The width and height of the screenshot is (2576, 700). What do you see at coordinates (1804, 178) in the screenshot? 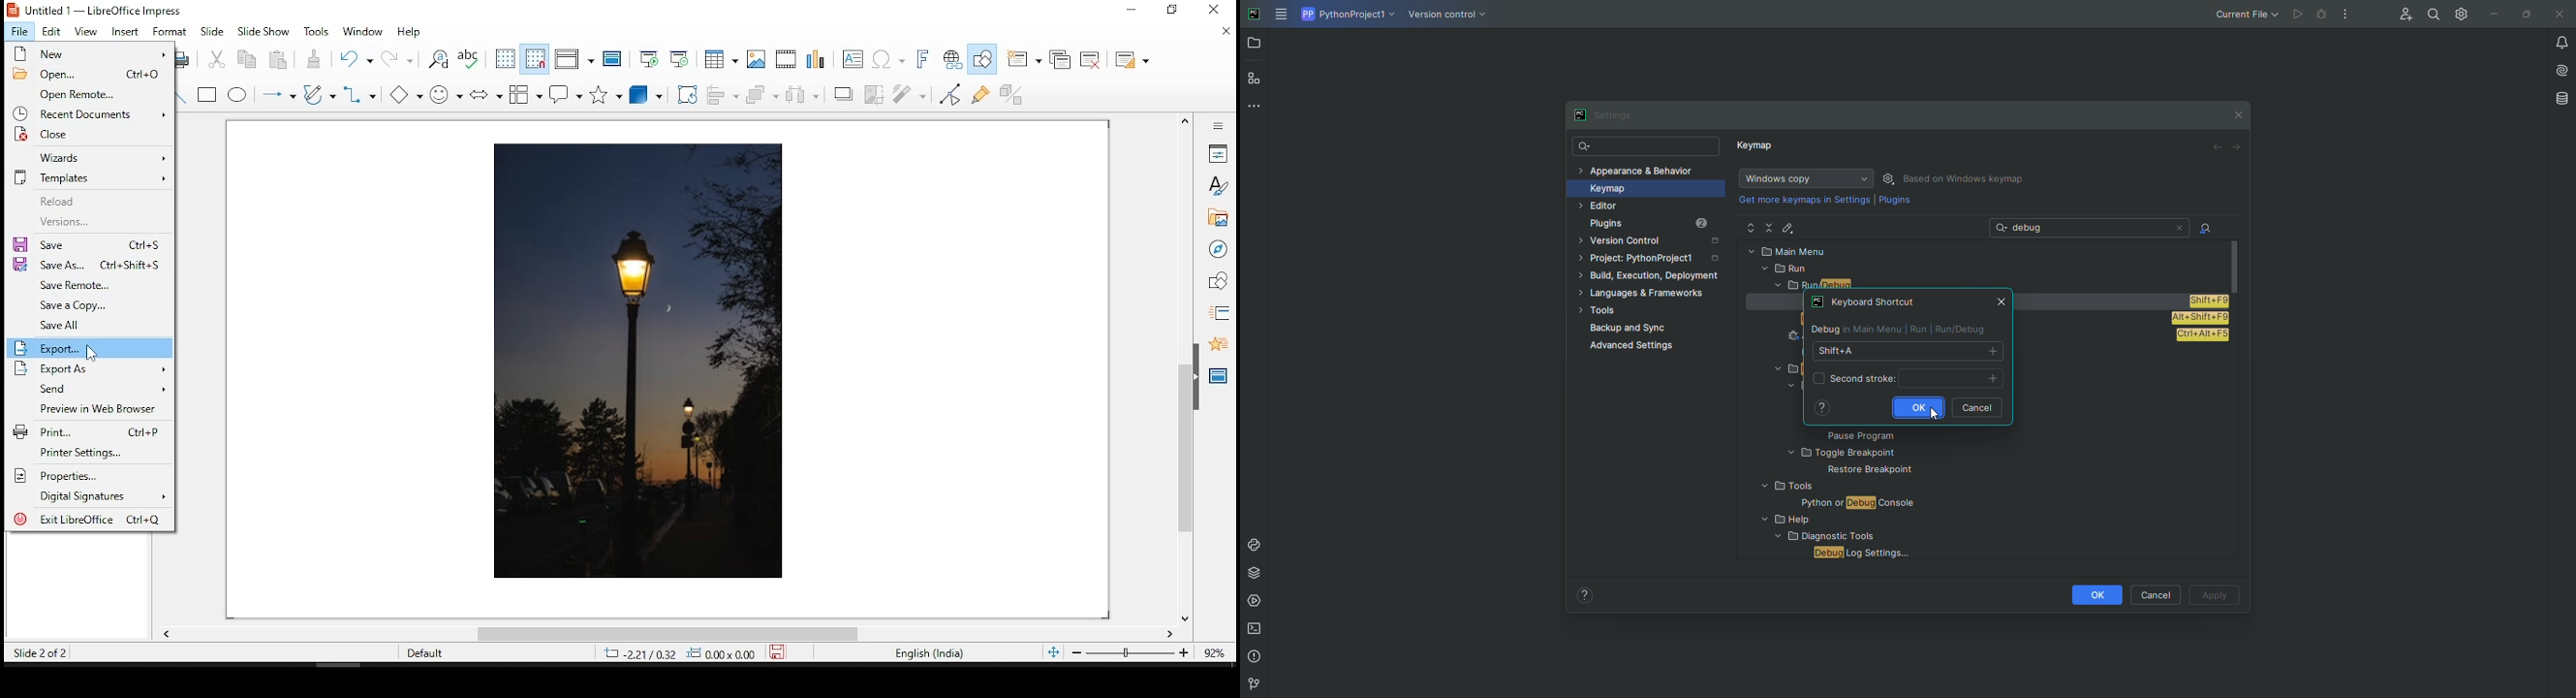
I see `Windows Copy` at bounding box center [1804, 178].